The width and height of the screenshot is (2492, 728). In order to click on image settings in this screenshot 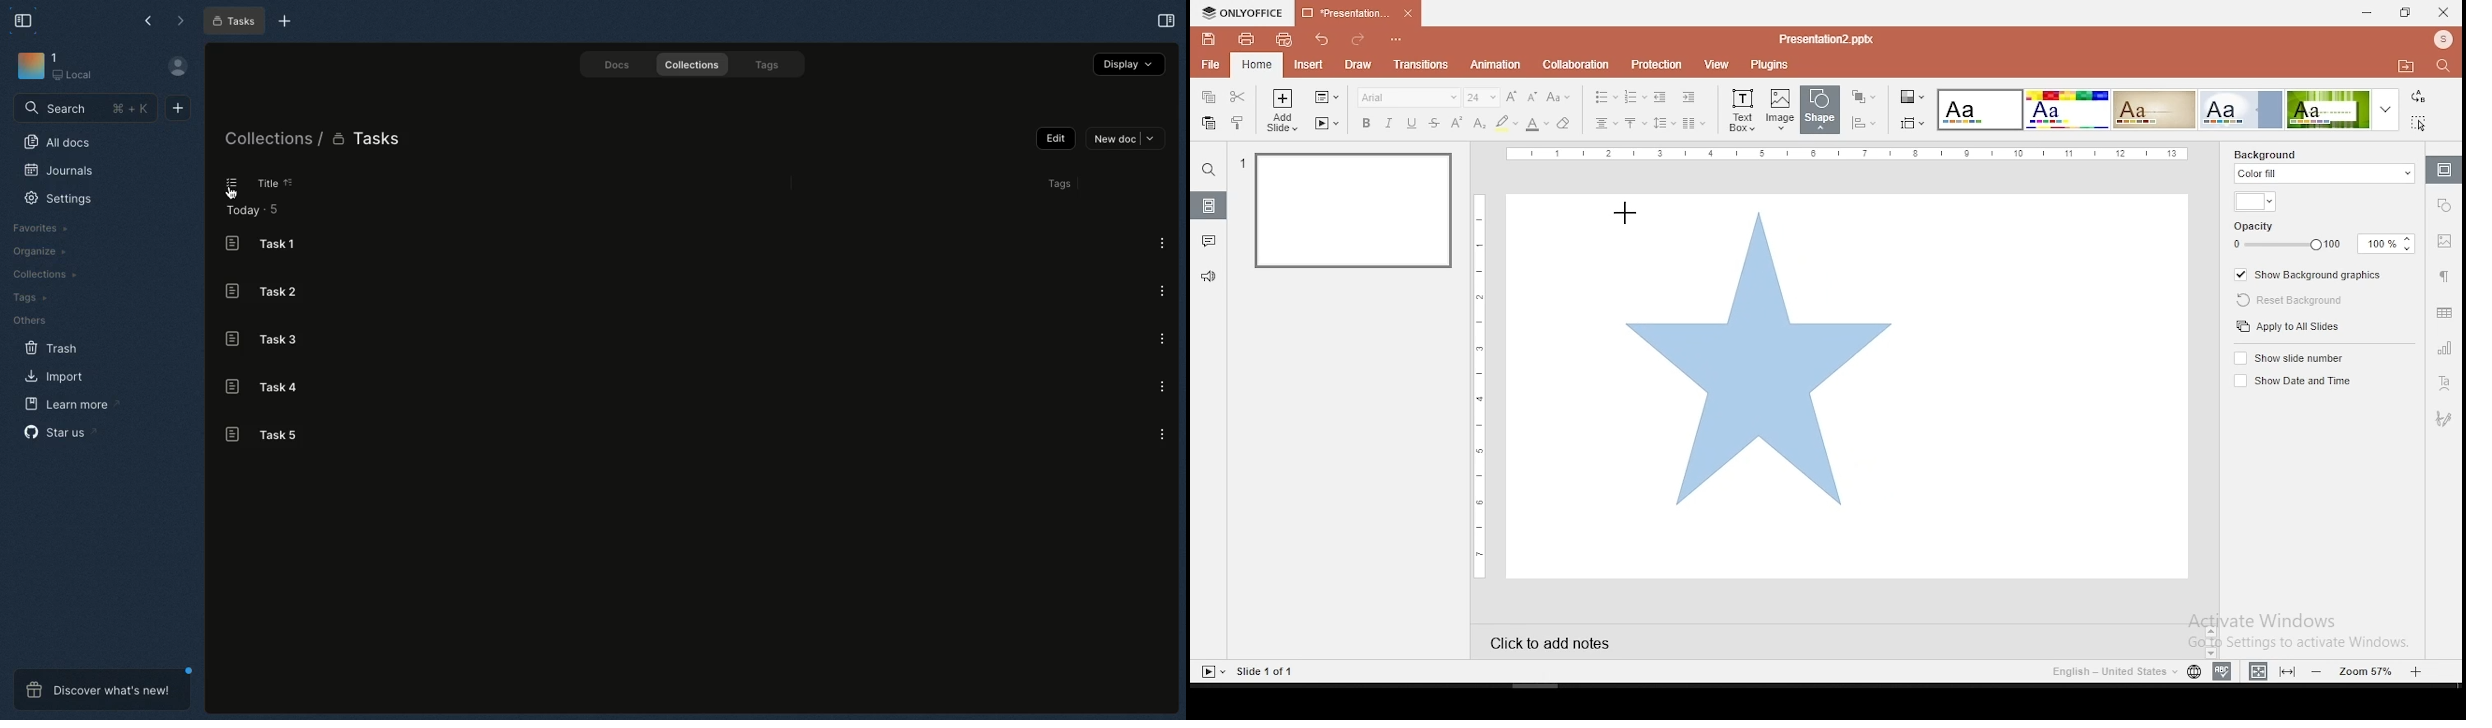, I will do `click(2445, 241)`.